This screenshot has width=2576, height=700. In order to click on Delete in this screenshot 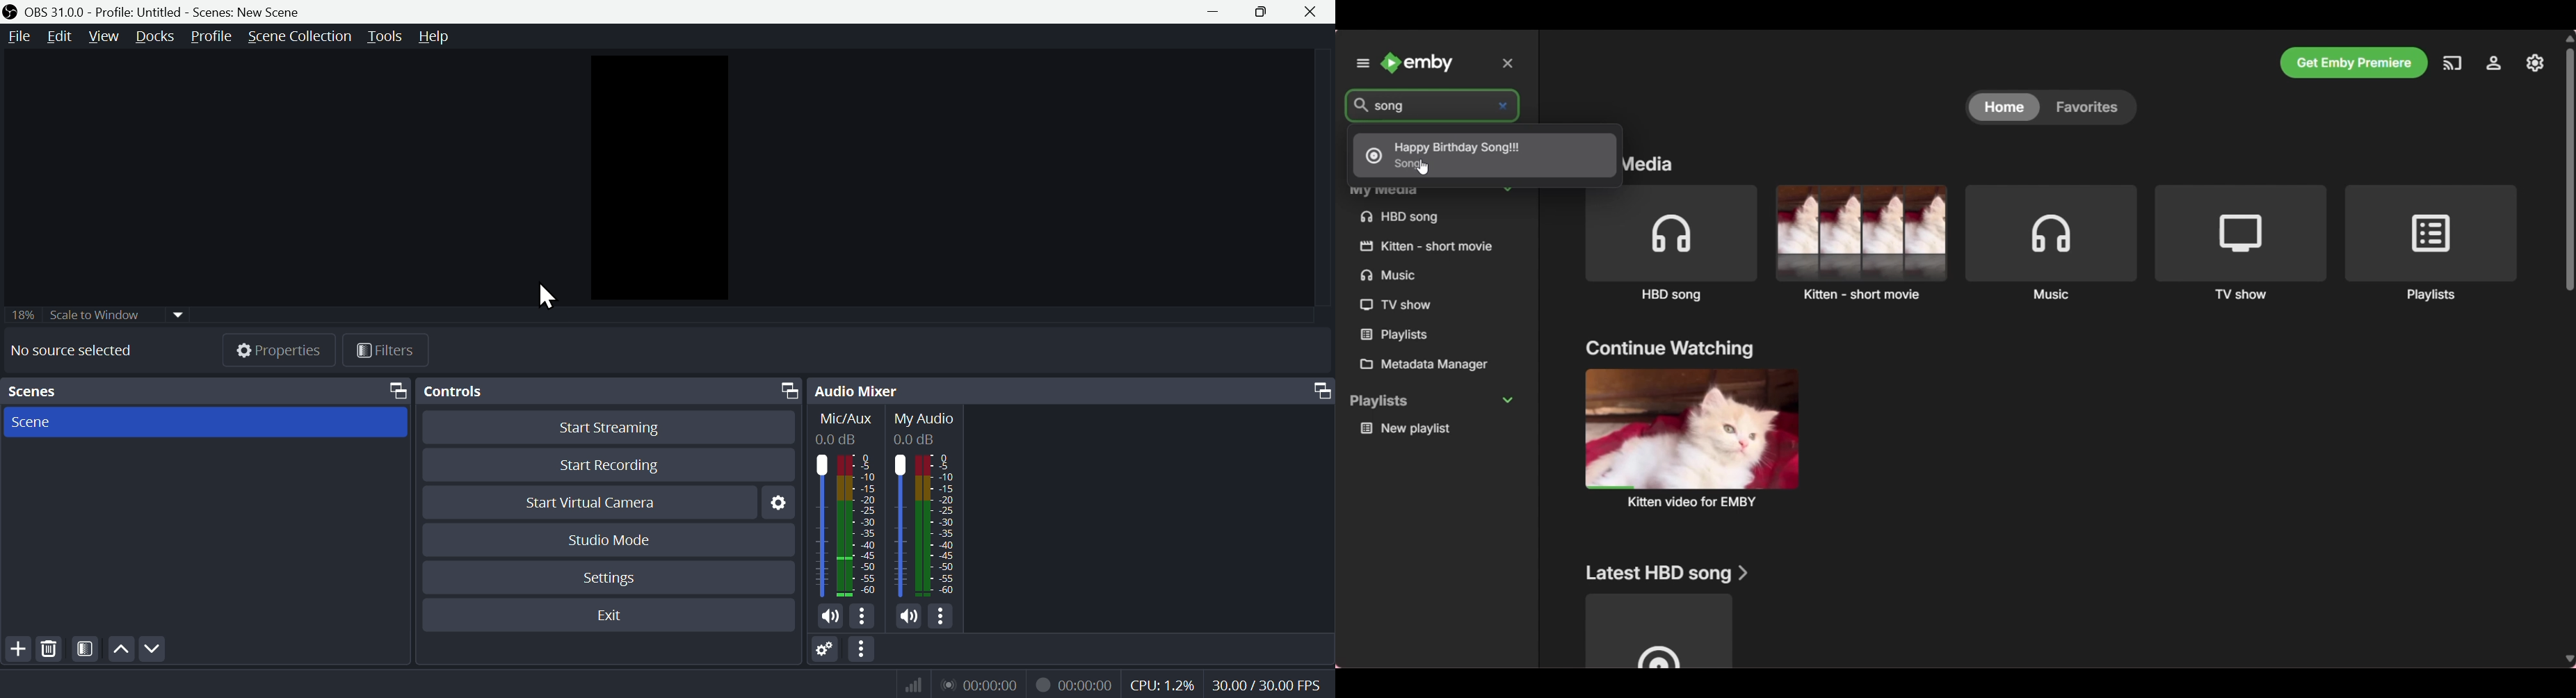, I will do `click(49, 649)`.